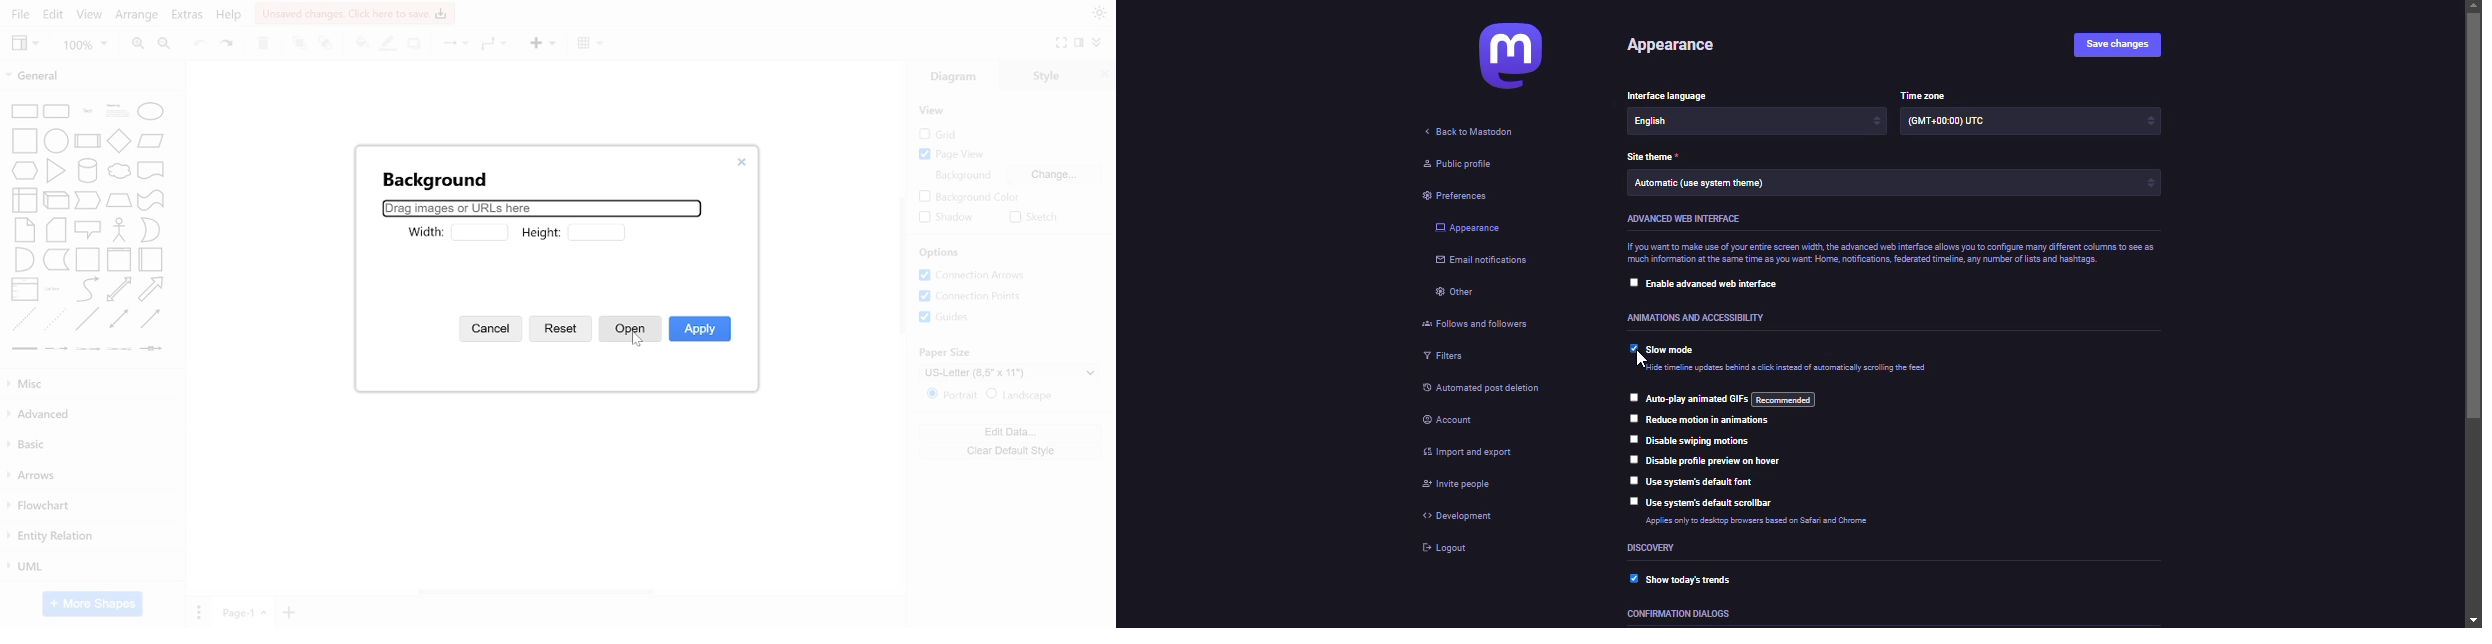 This screenshot has height=644, width=2492. Describe the element at coordinates (55, 349) in the screenshot. I see `general shapes` at that location.